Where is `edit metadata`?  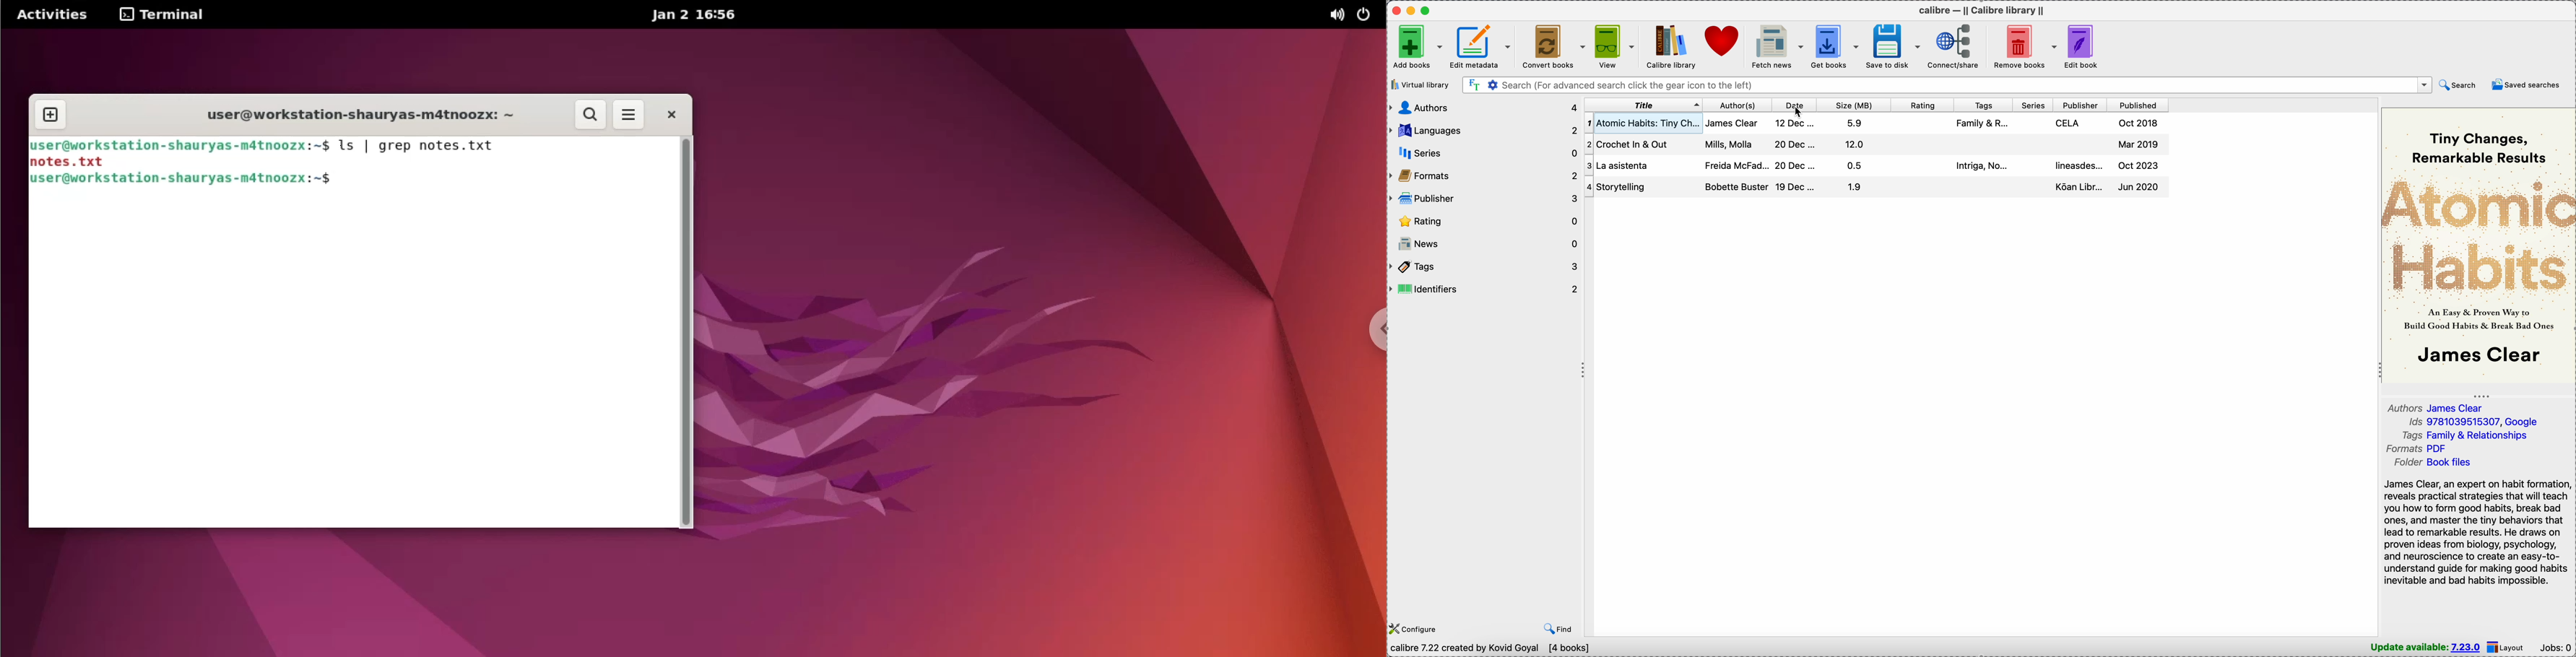 edit metadata is located at coordinates (1483, 46).